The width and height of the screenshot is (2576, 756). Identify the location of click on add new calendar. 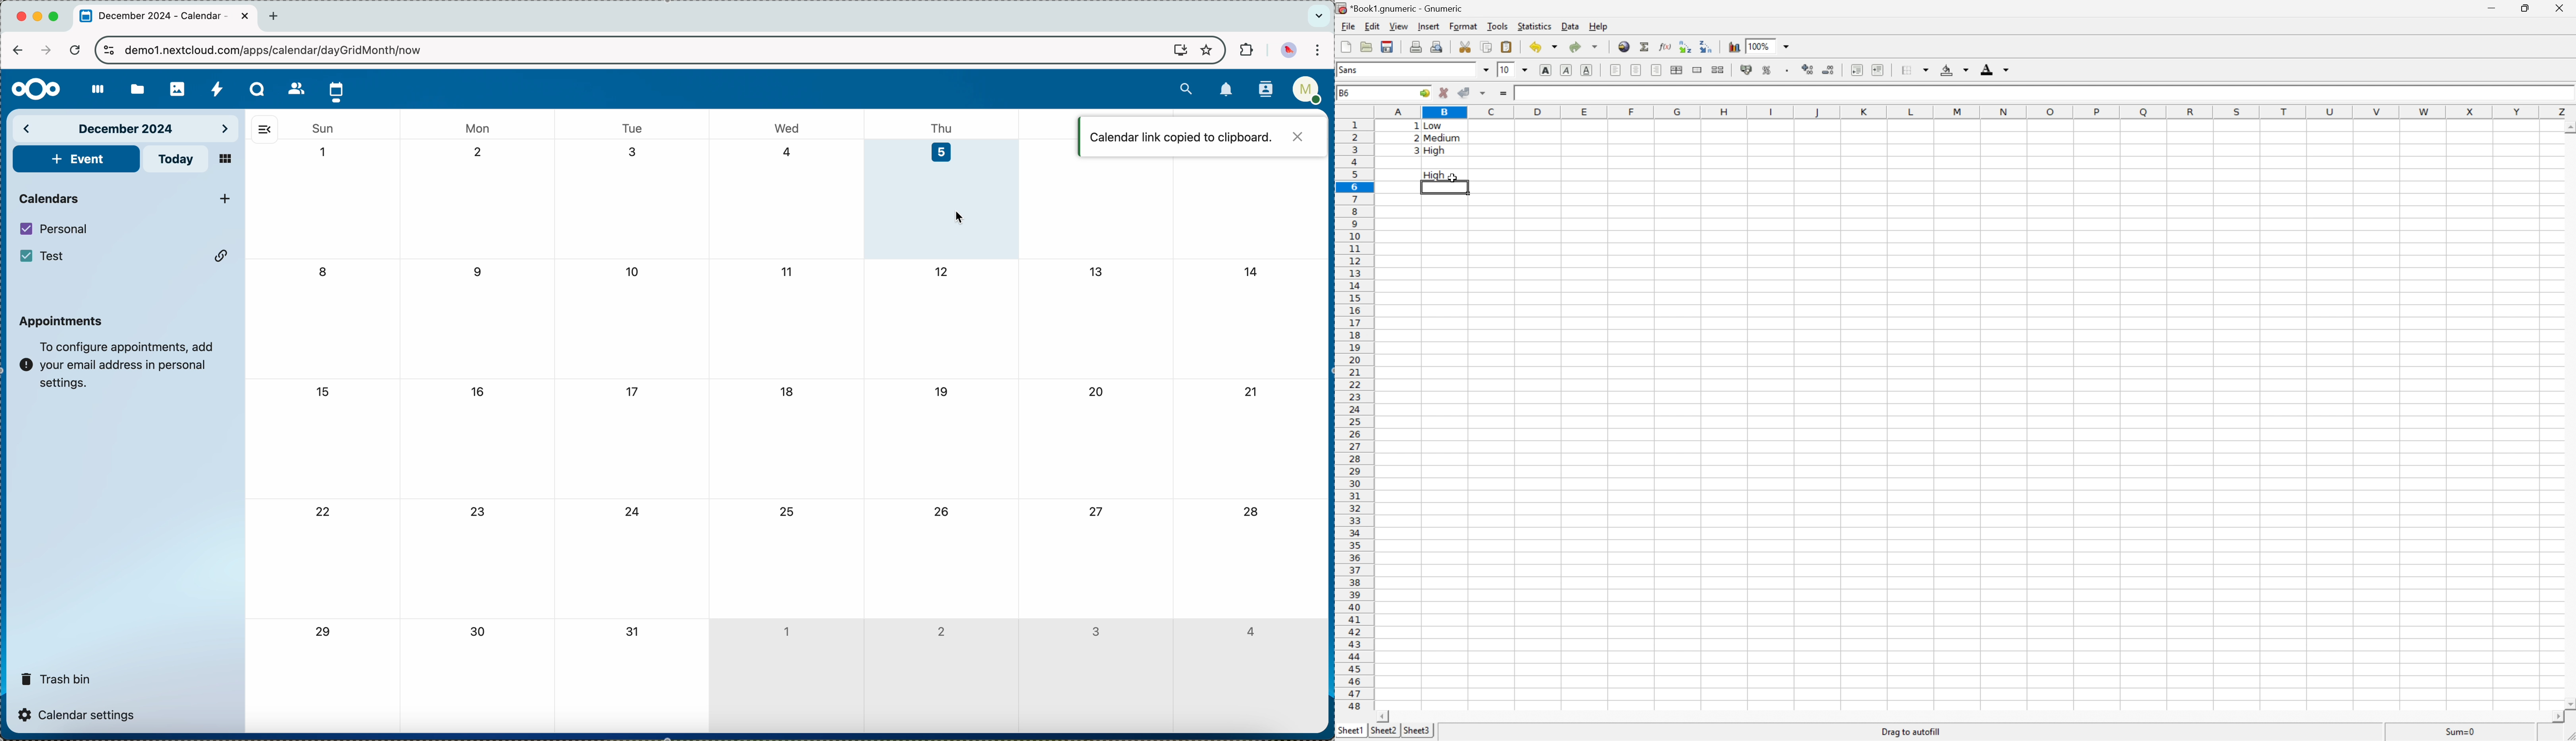
(224, 199).